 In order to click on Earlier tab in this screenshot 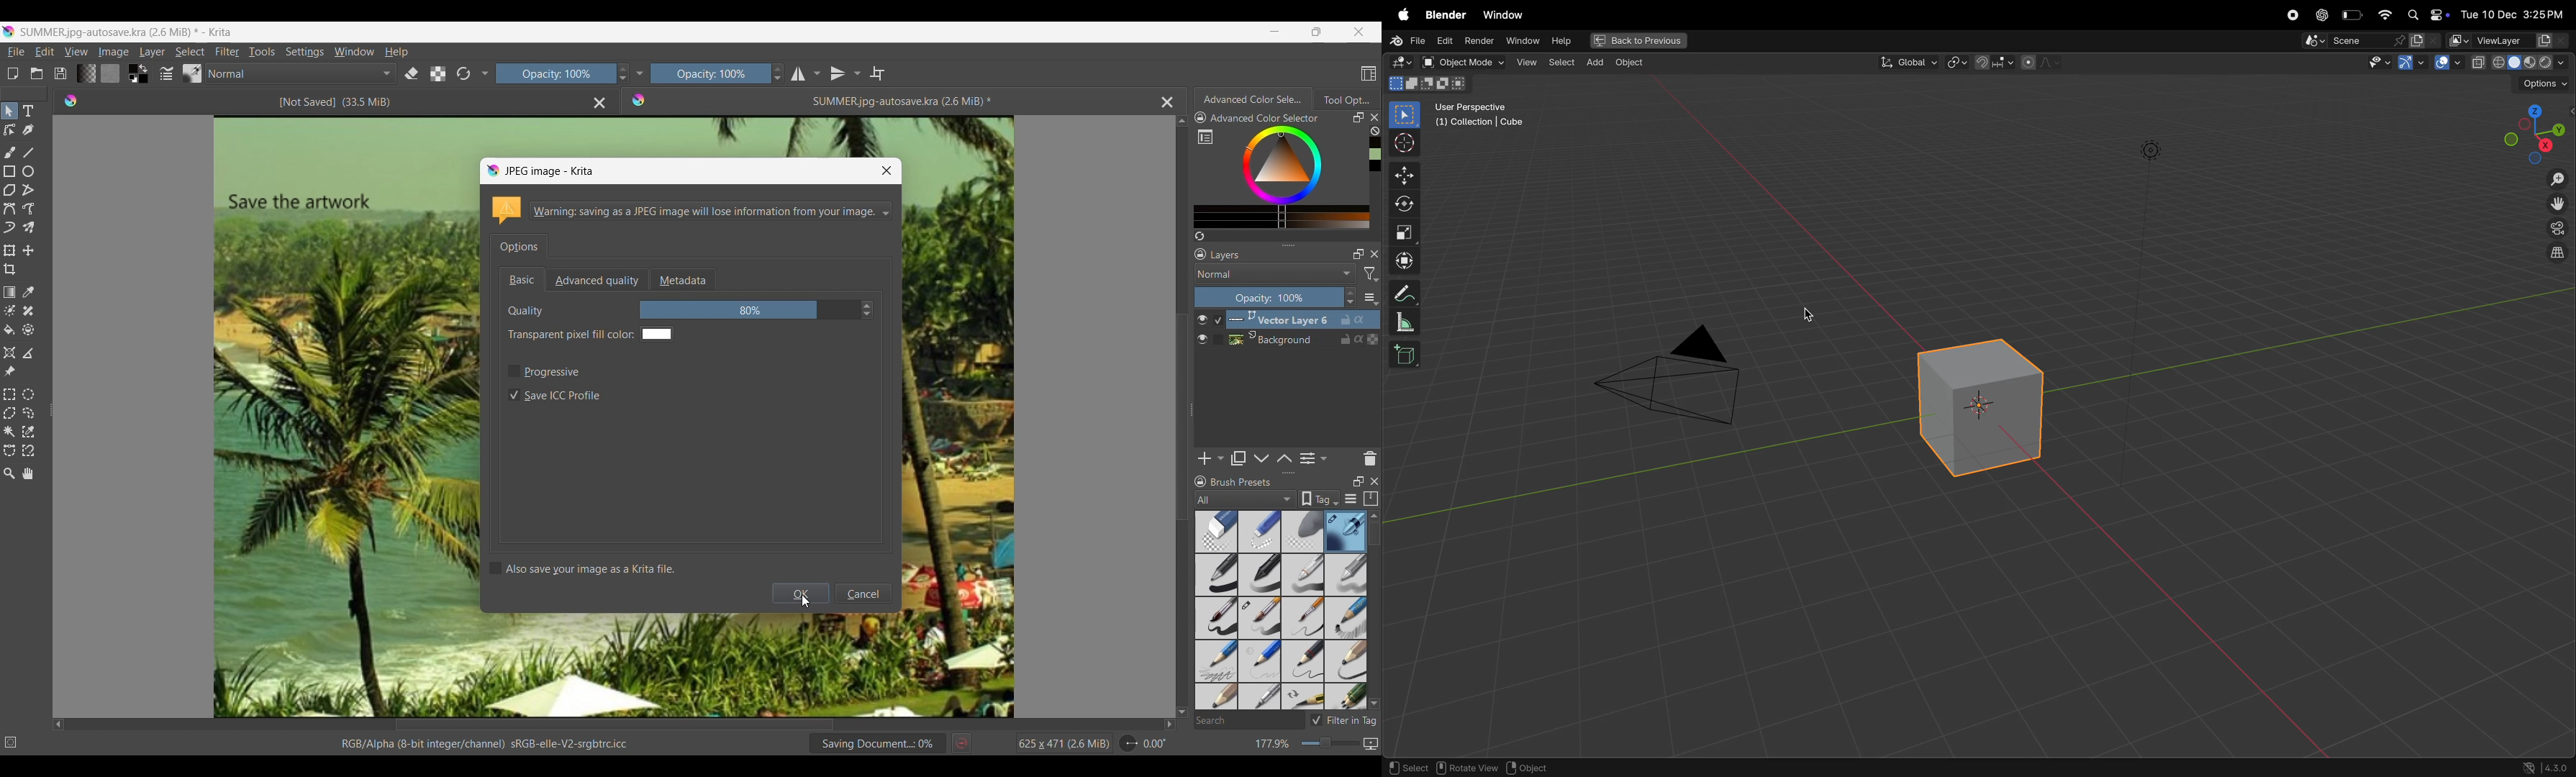, I will do `click(322, 101)`.